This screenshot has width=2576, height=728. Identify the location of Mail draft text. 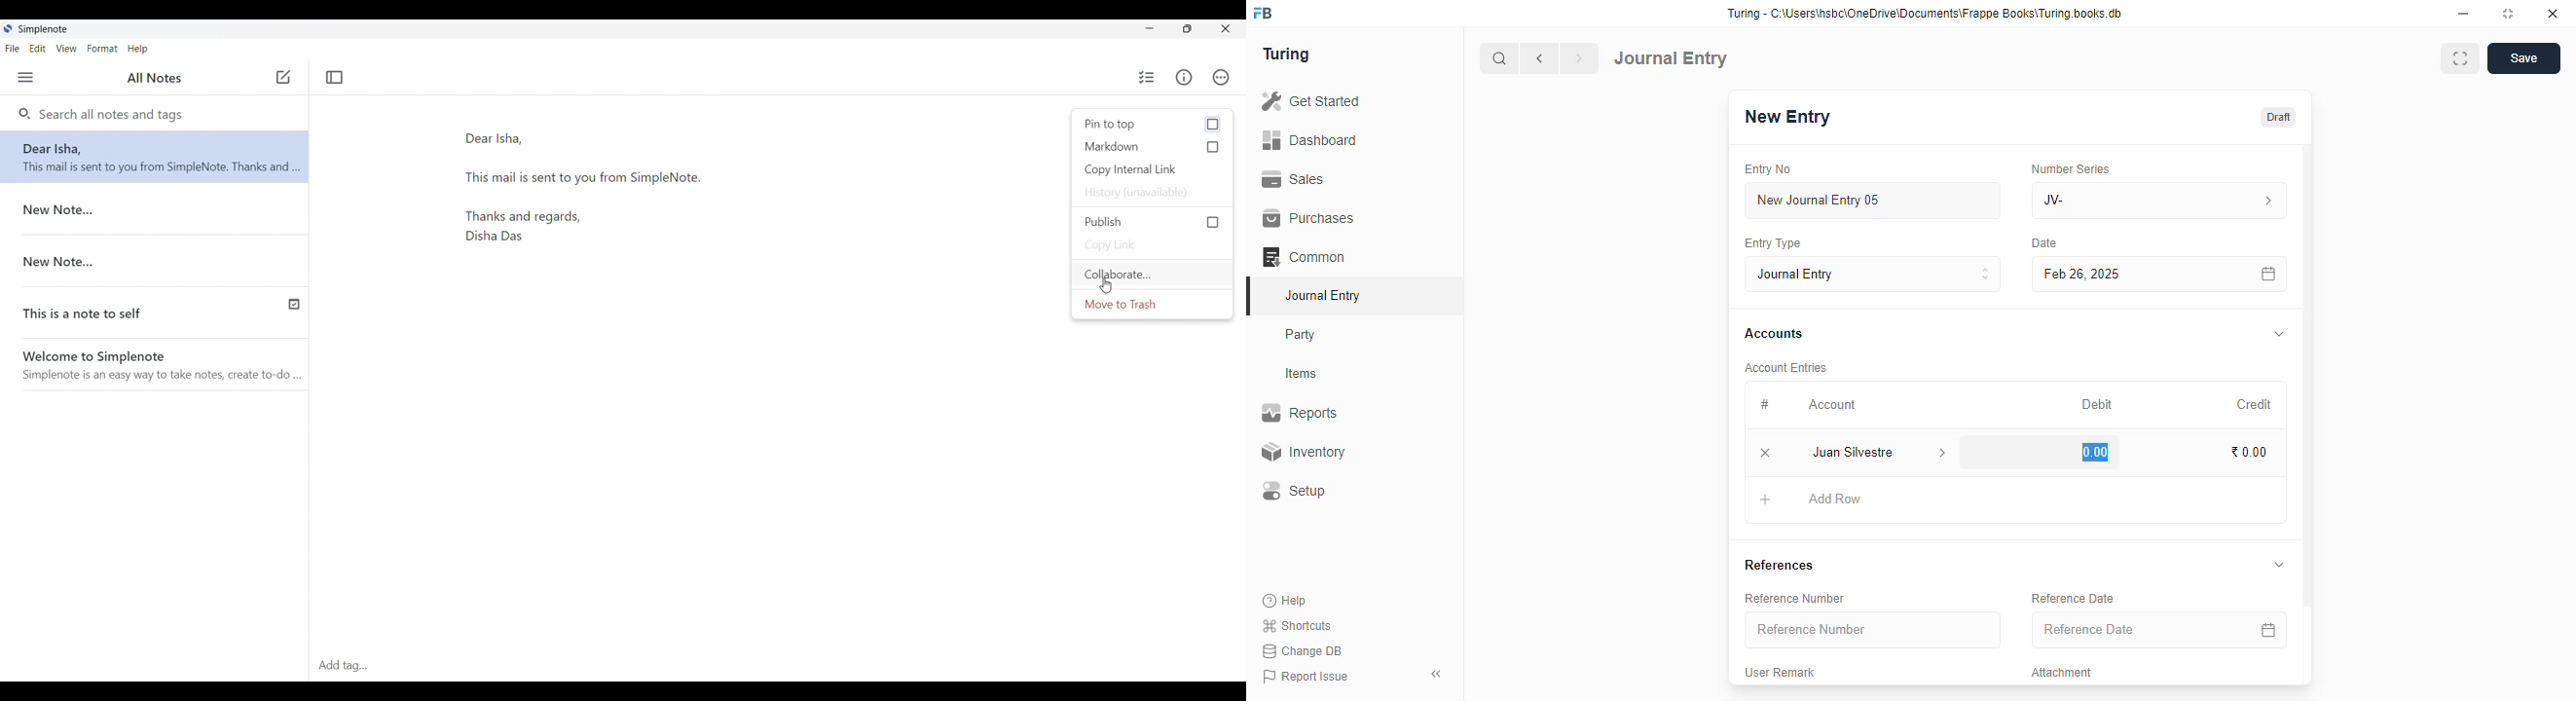
(676, 193).